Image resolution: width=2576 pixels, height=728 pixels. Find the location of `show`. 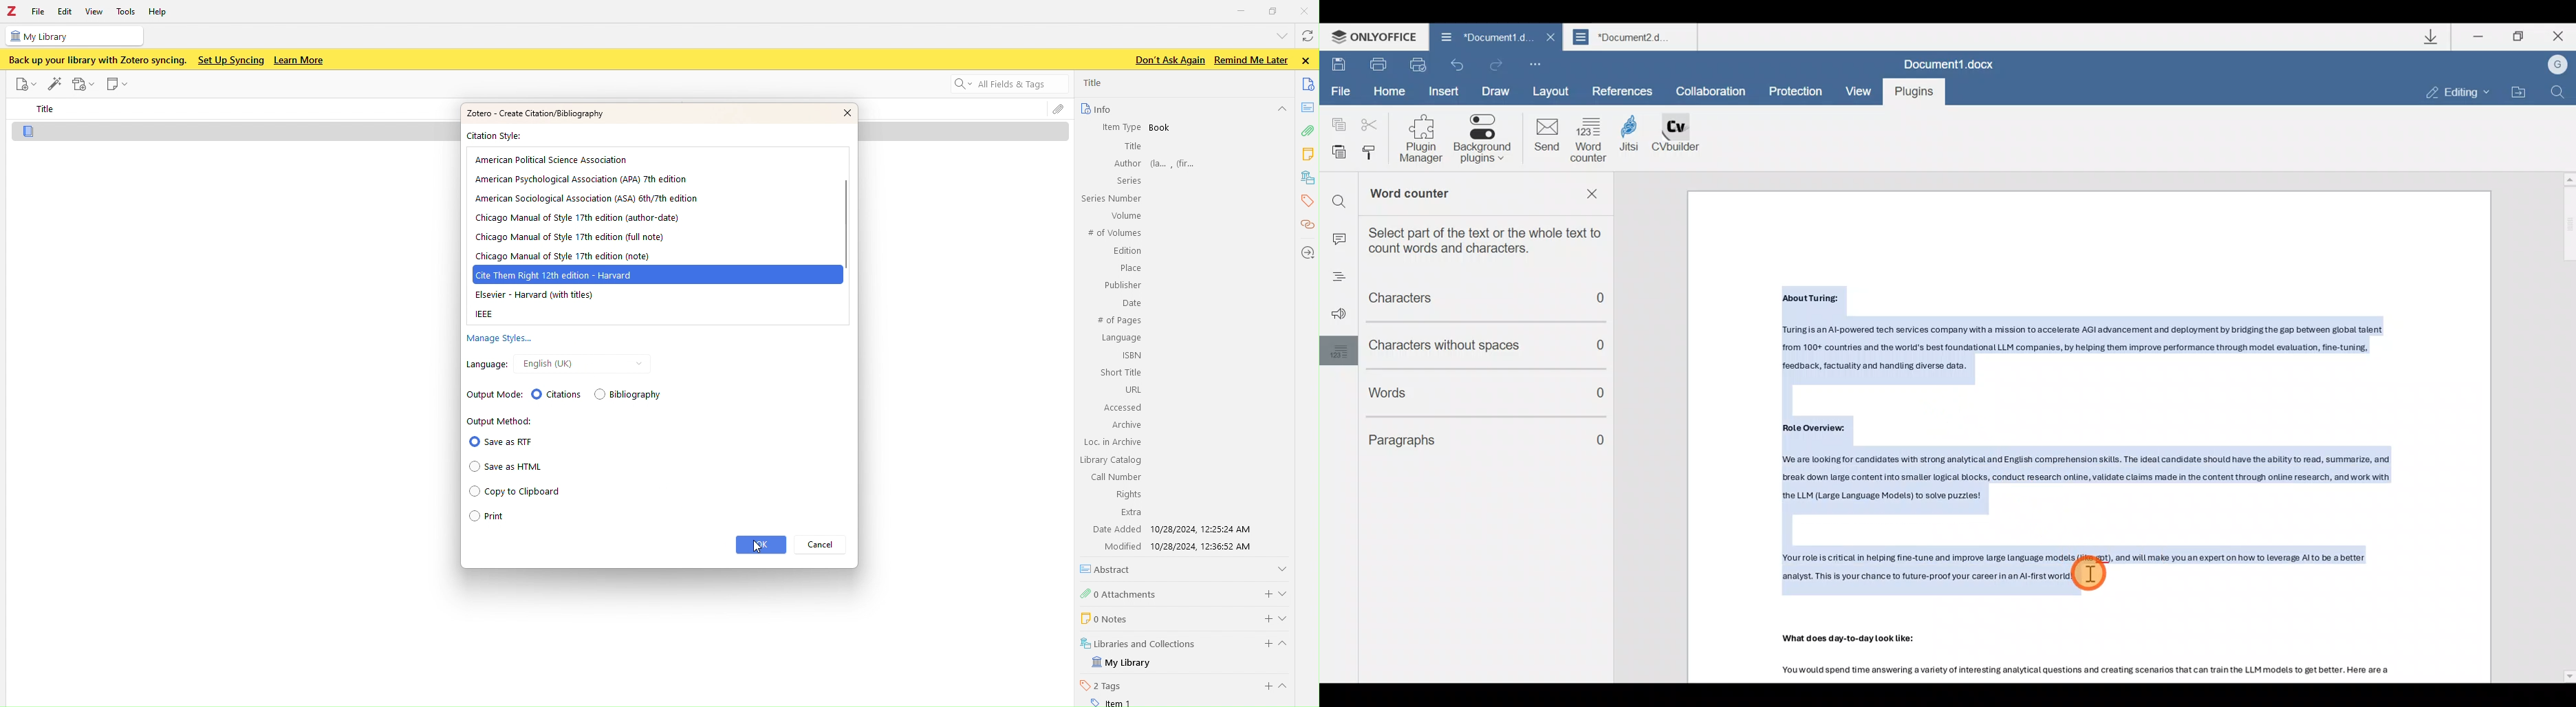

show is located at coordinates (1286, 591).